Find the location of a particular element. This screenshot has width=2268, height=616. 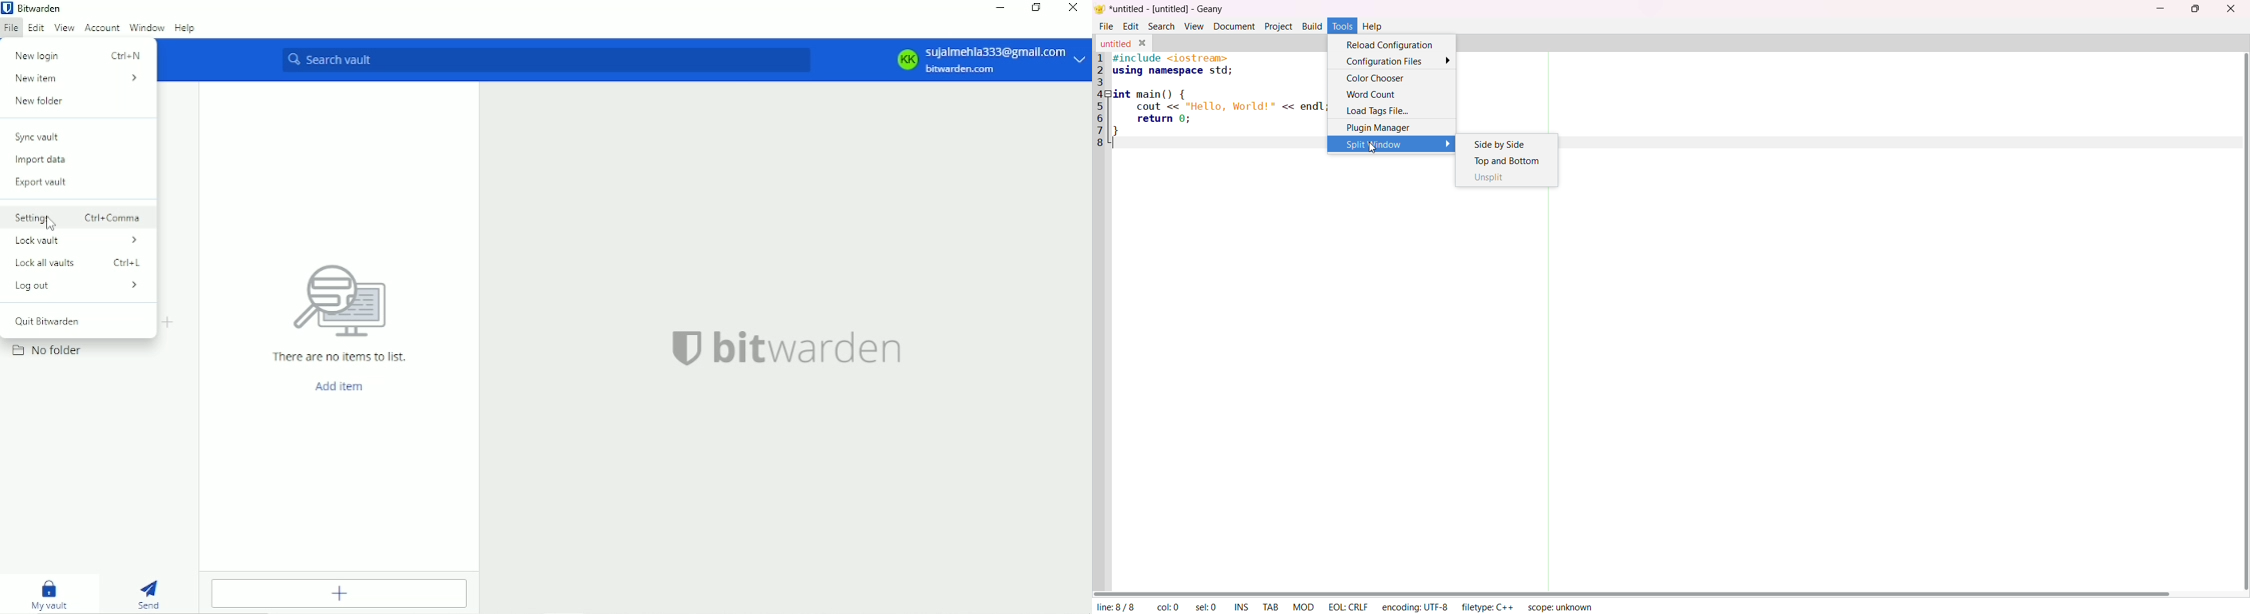

EOL: CRLF is located at coordinates (1347, 607).